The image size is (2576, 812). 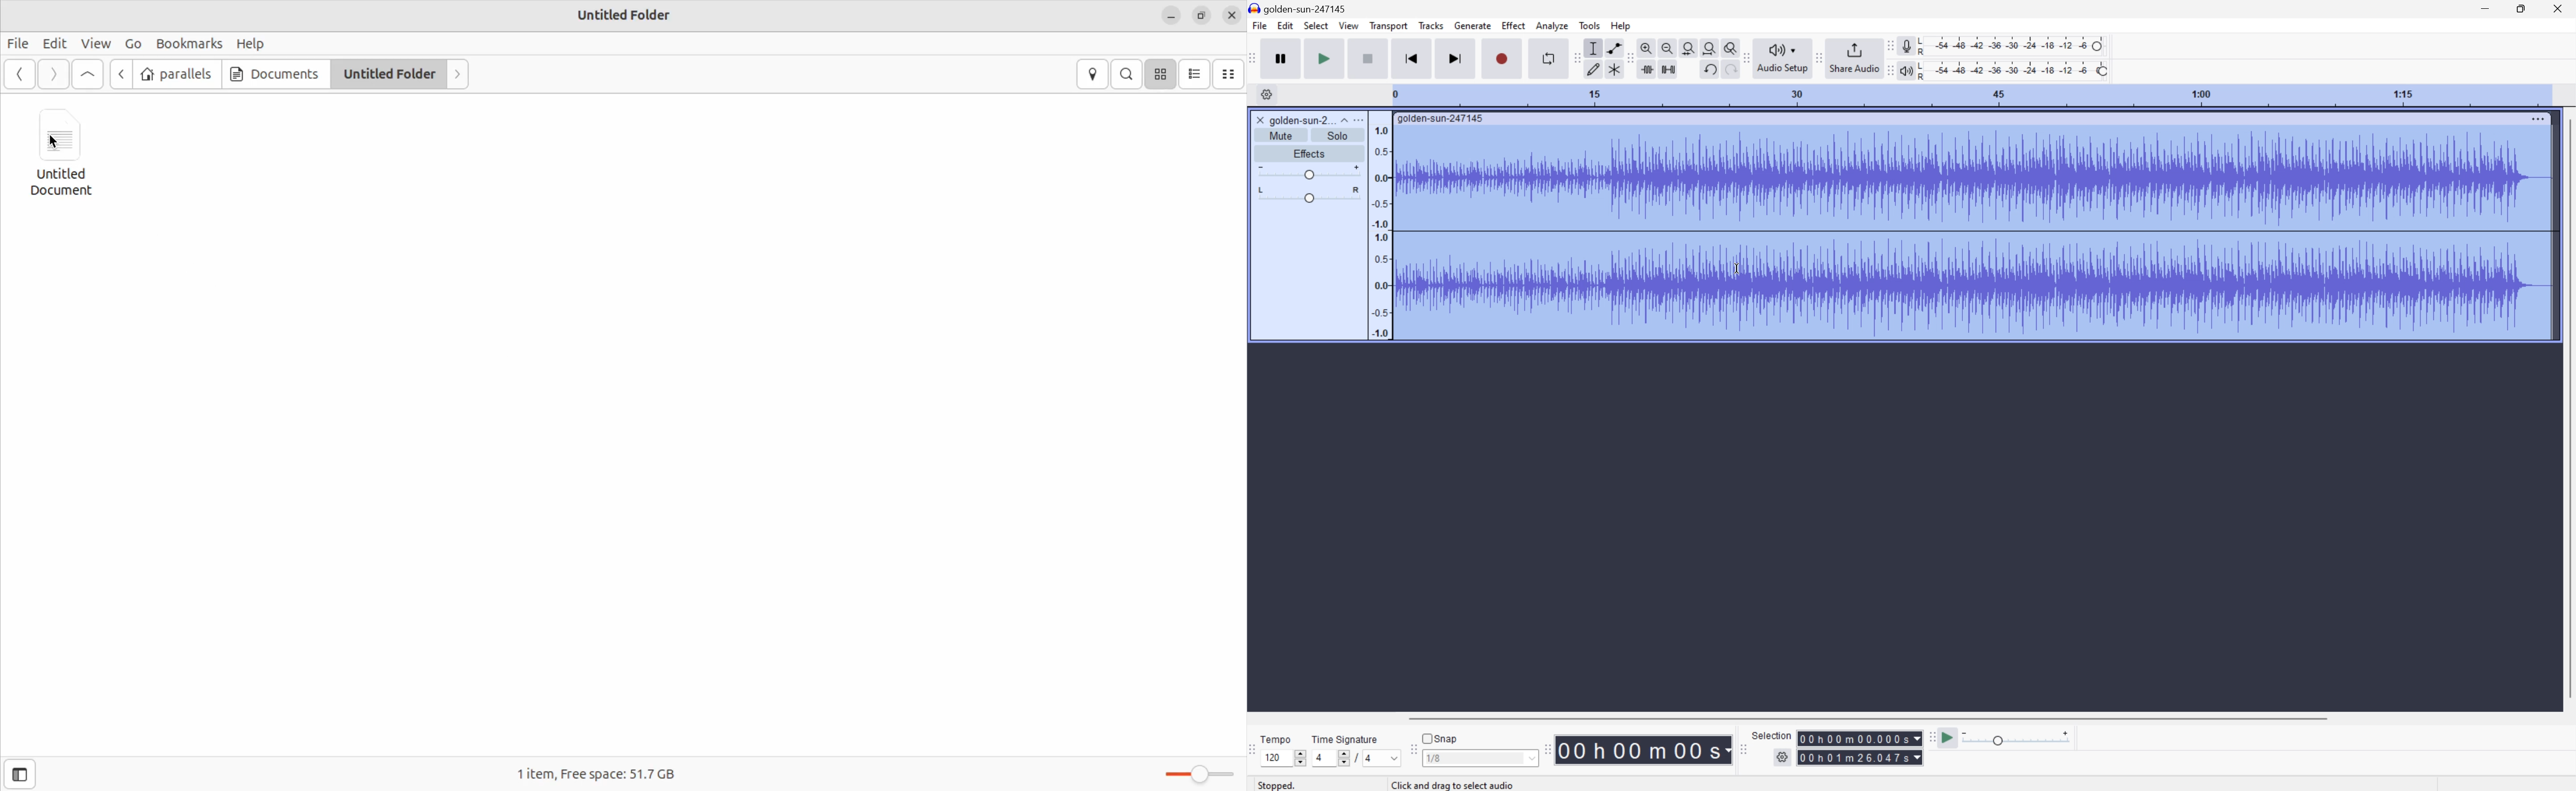 I want to click on , so click(x=1860, y=738).